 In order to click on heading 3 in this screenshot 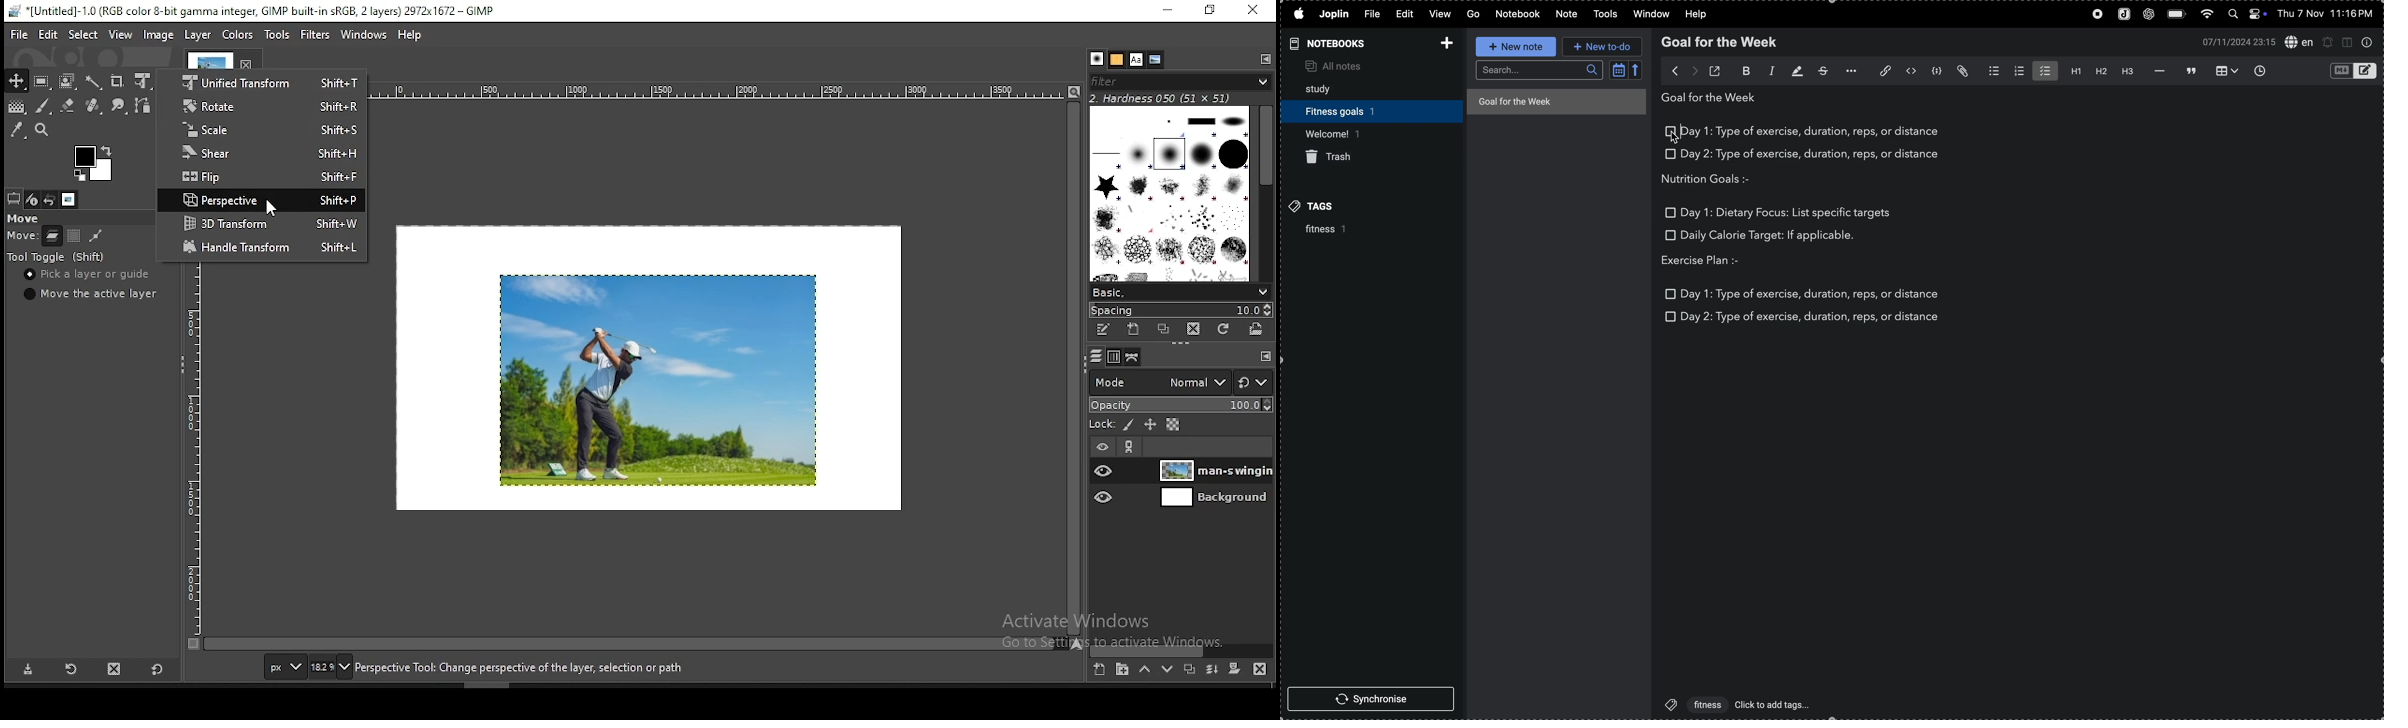, I will do `click(2125, 70)`.